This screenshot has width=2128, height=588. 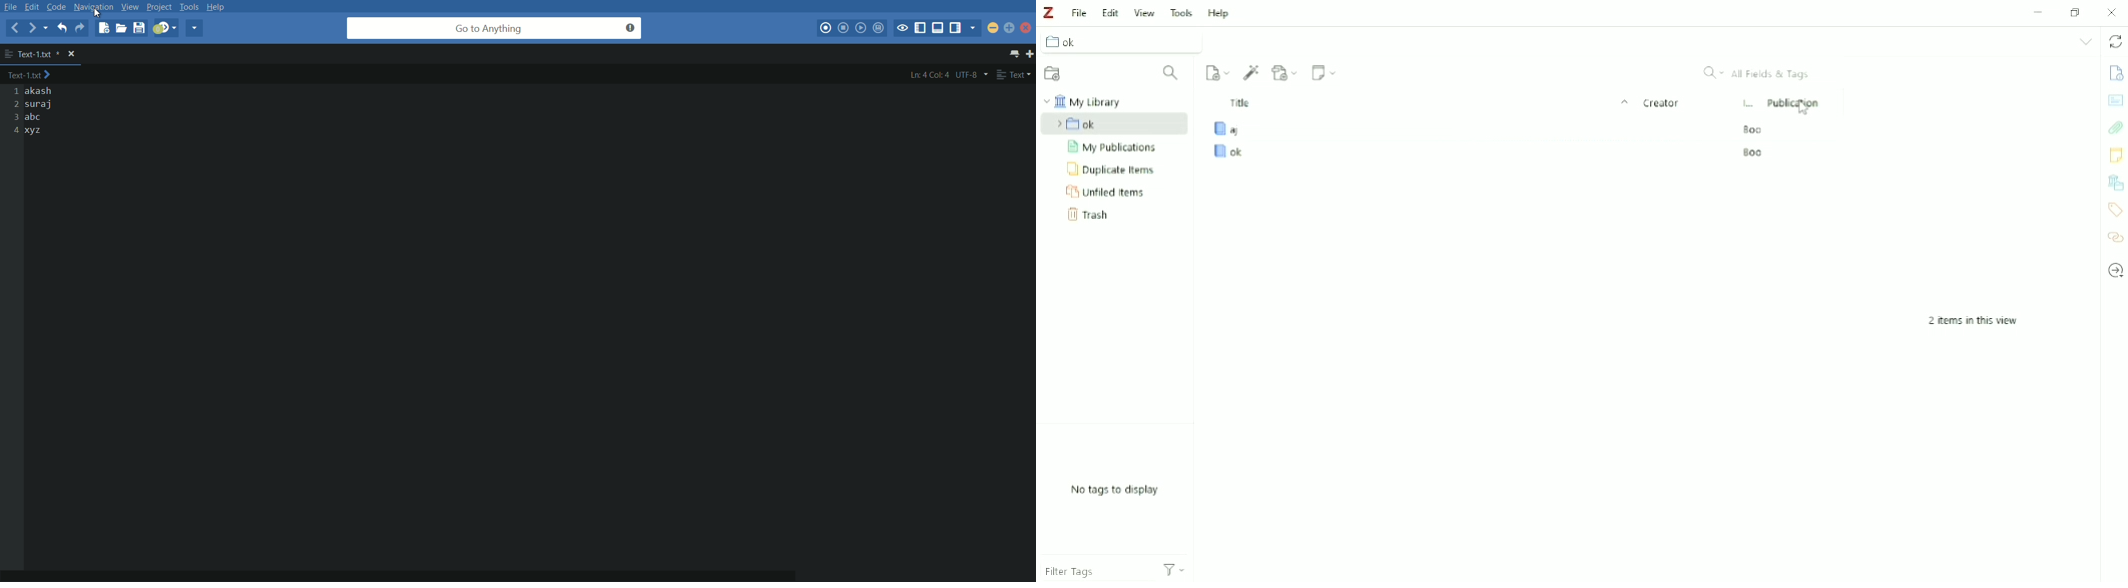 I want to click on Libraries and collections, so click(x=2116, y=182).